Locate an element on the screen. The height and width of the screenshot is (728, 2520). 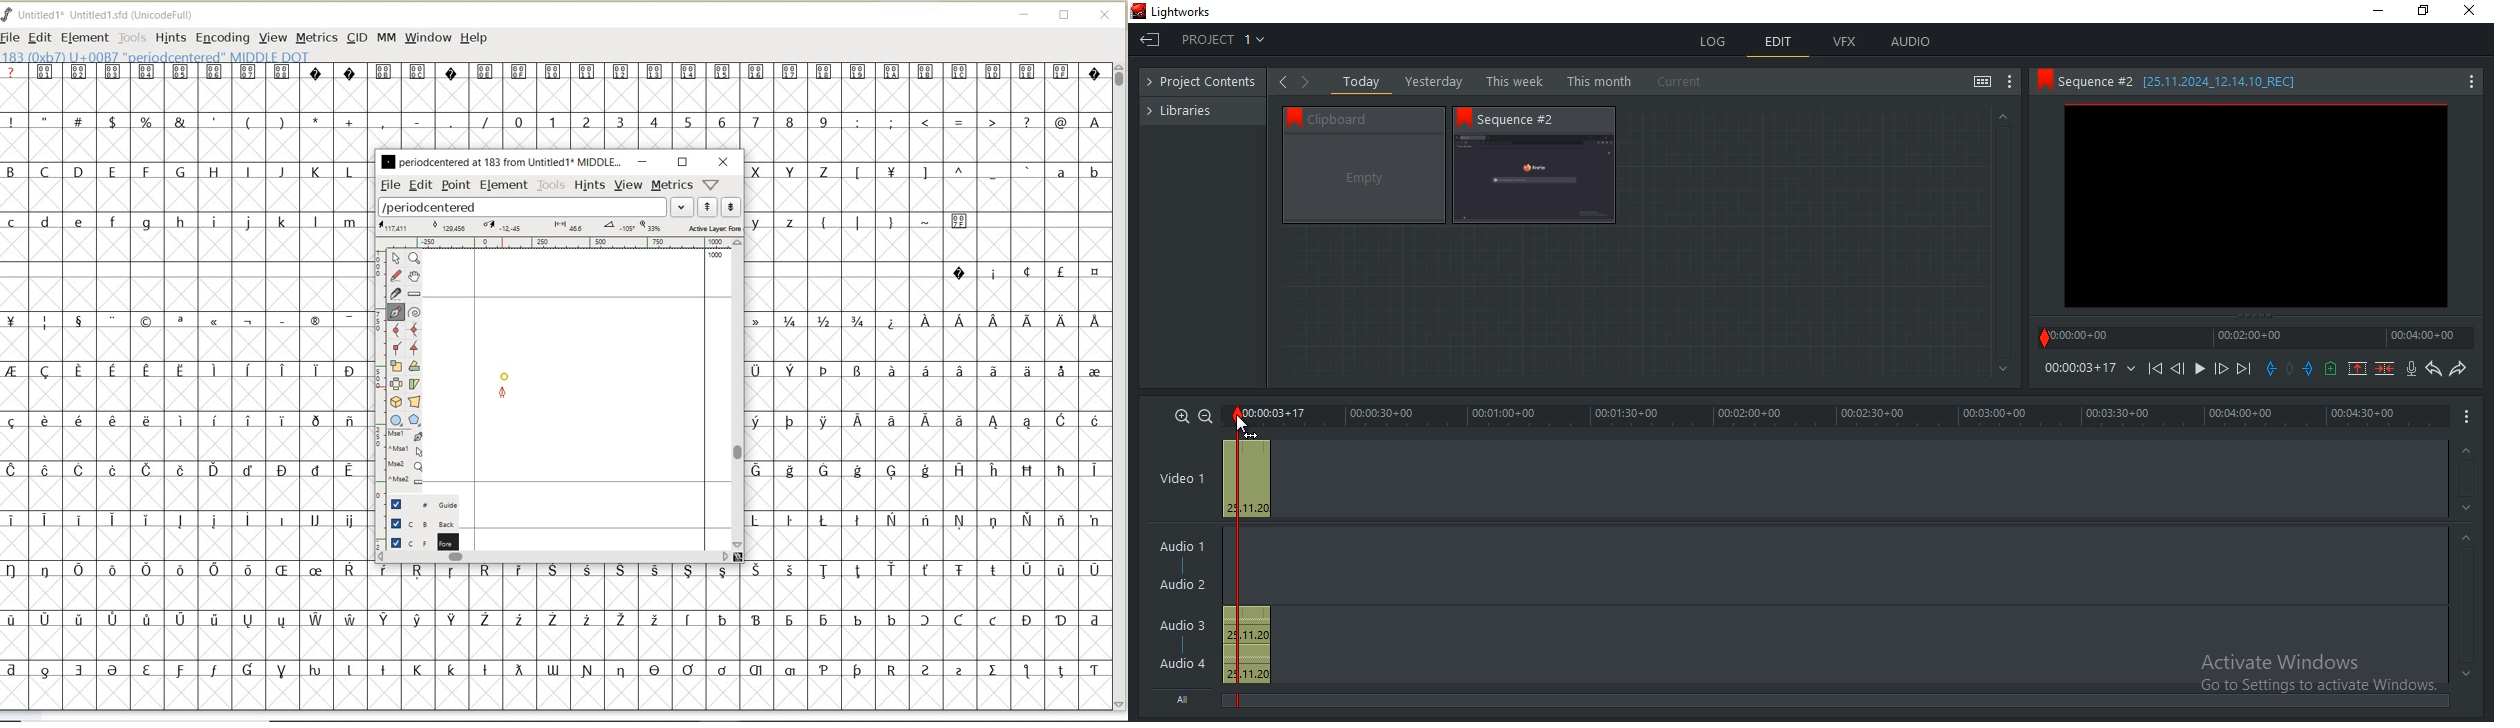
active layer is located at coordinates (559, 228).